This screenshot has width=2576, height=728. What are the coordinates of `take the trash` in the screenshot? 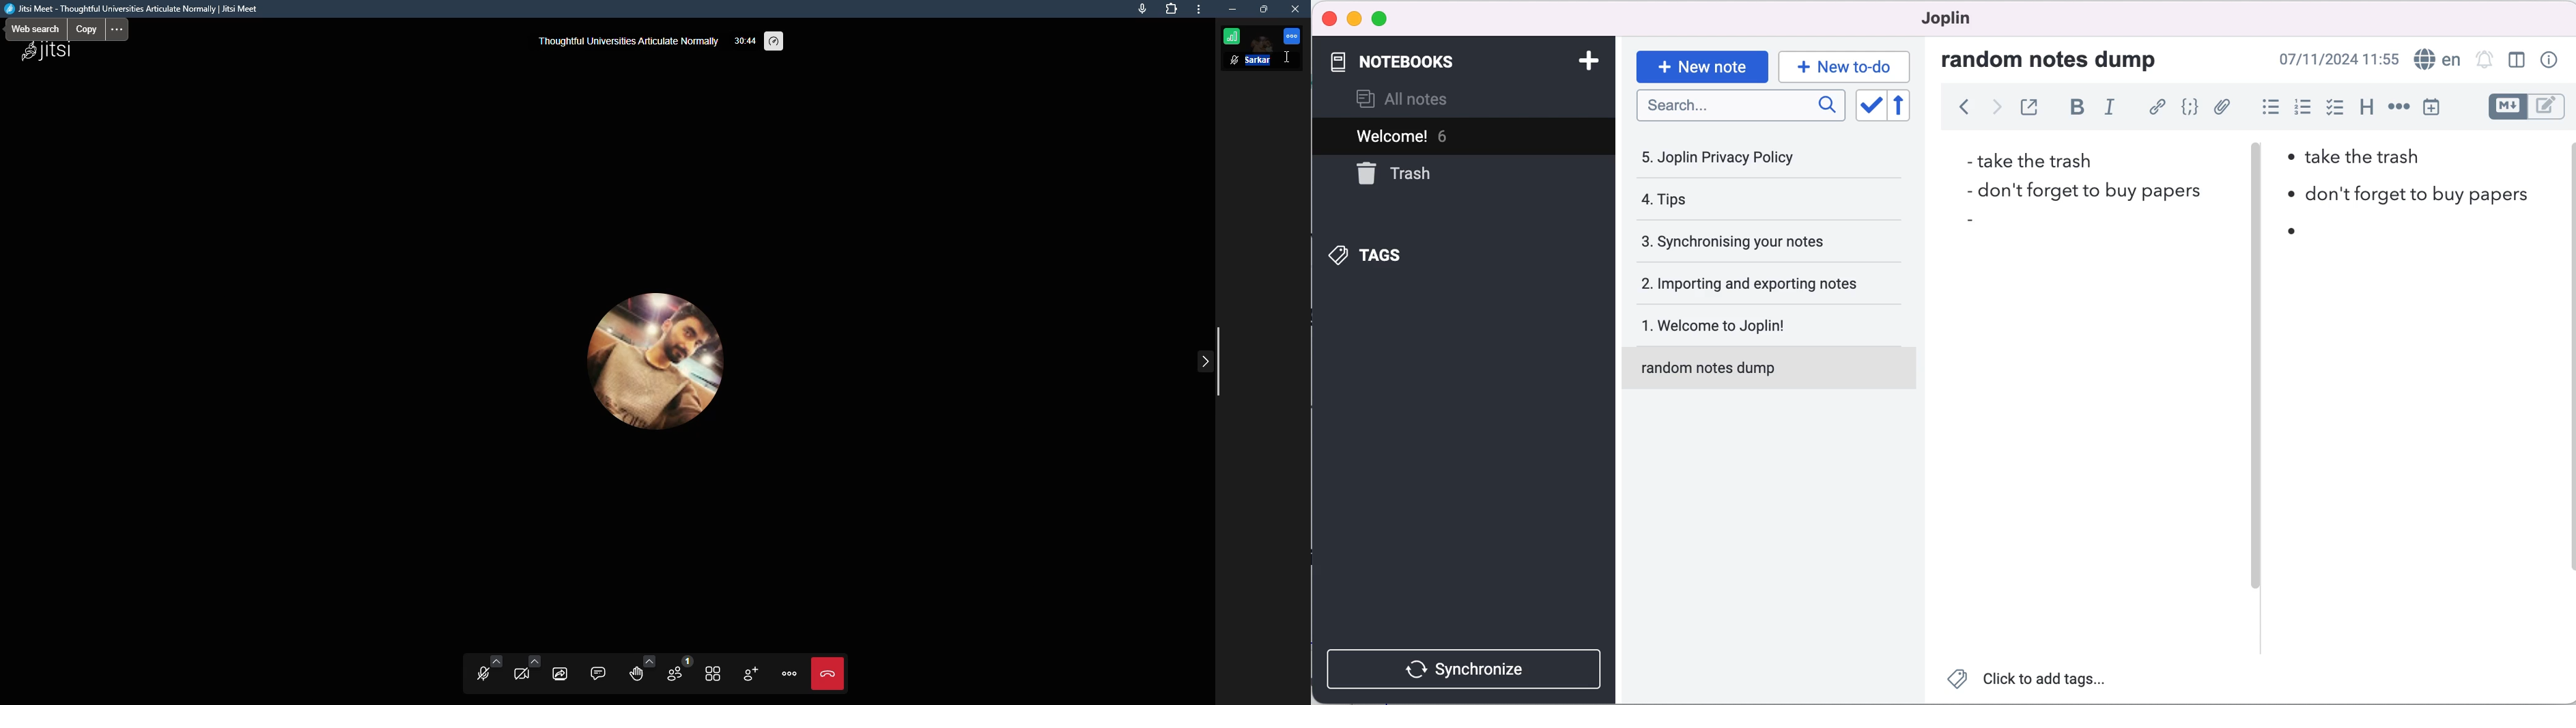 It's located at (2032, 160).